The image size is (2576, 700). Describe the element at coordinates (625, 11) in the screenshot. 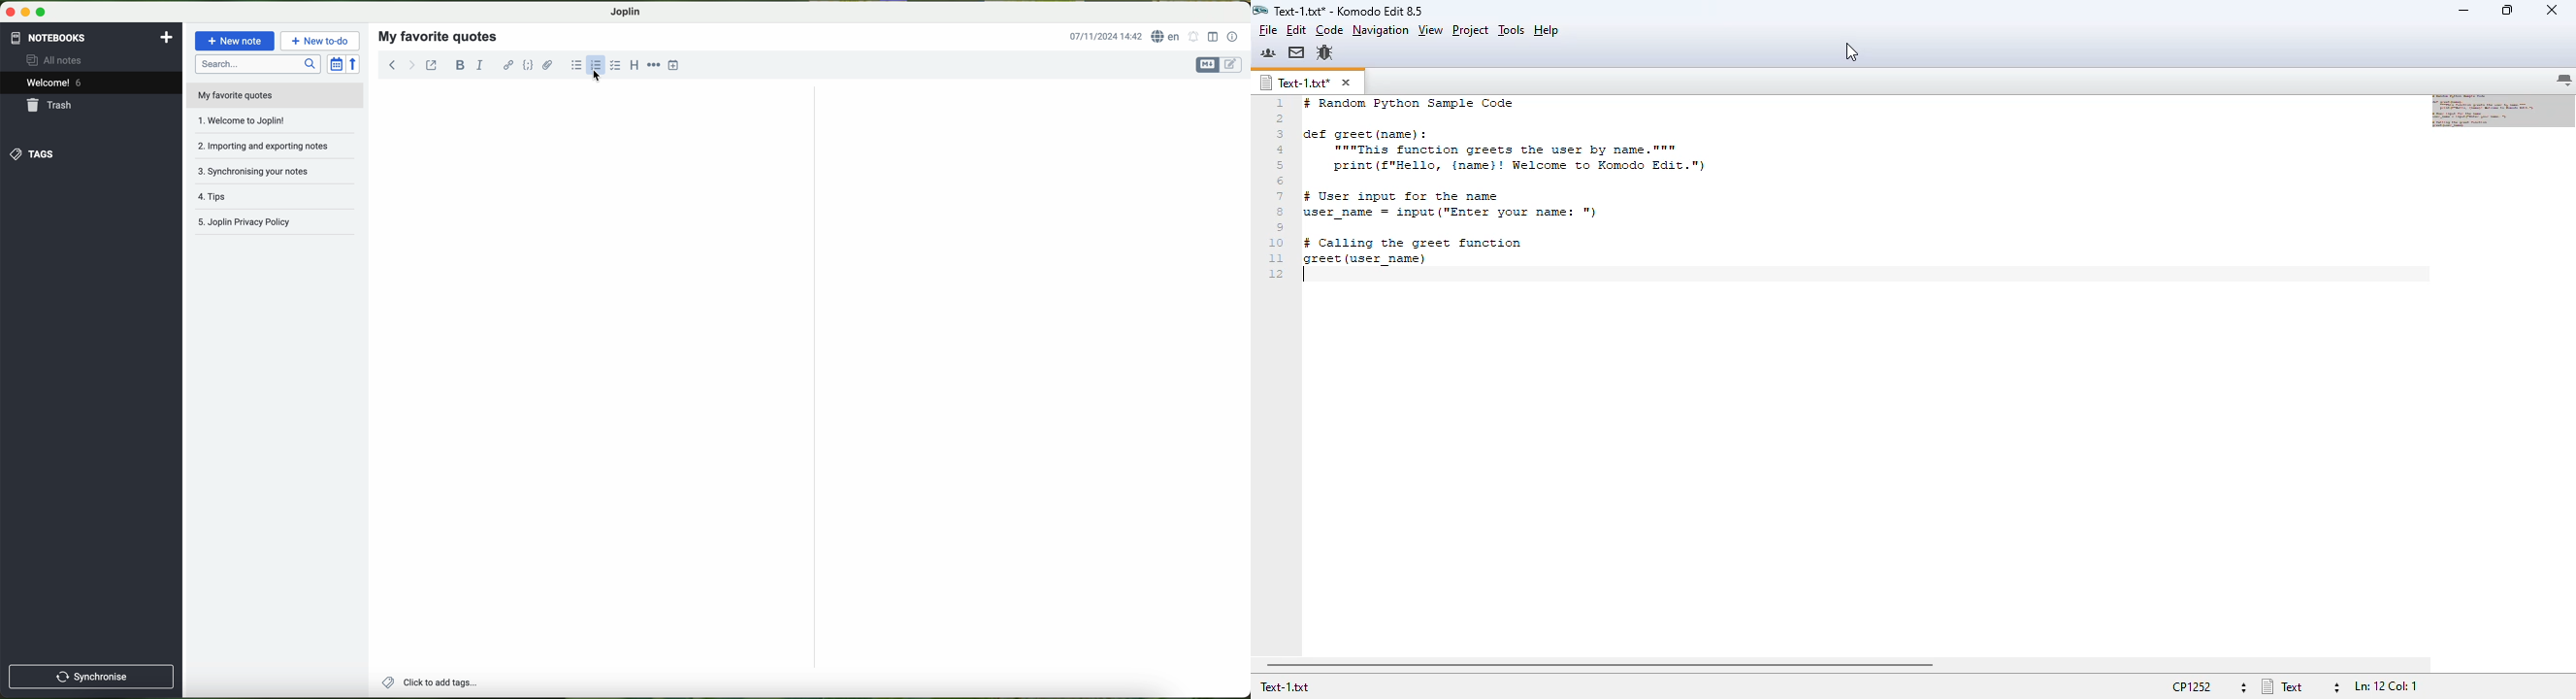

I see `Joplin` at that location.